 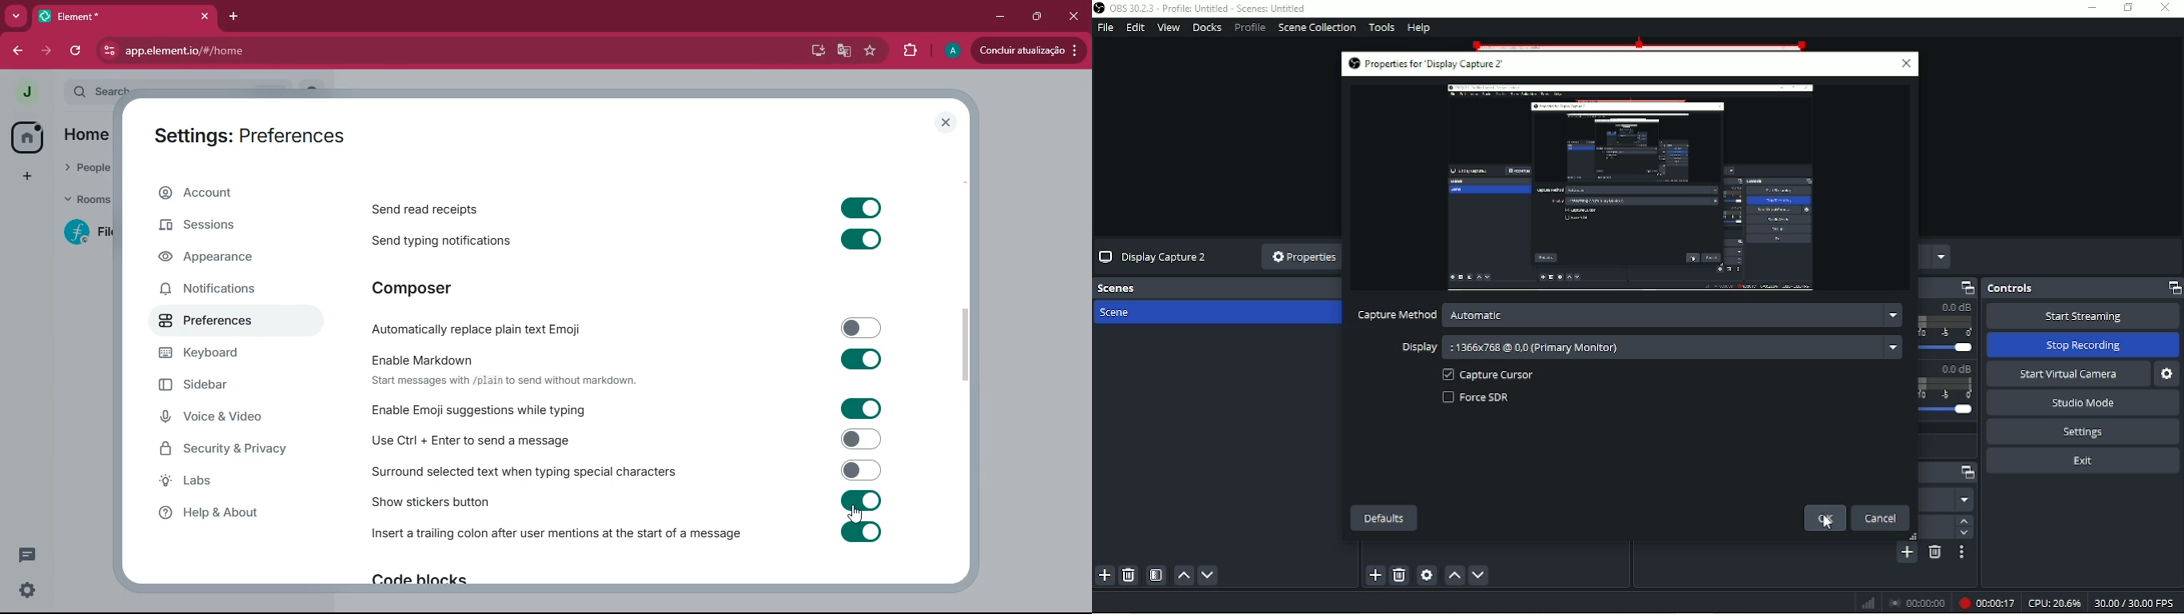 What do you see at coordinates (1949, 473) in the screenshot?
I see `Scene transitions` at bounding box center [1949, 473].